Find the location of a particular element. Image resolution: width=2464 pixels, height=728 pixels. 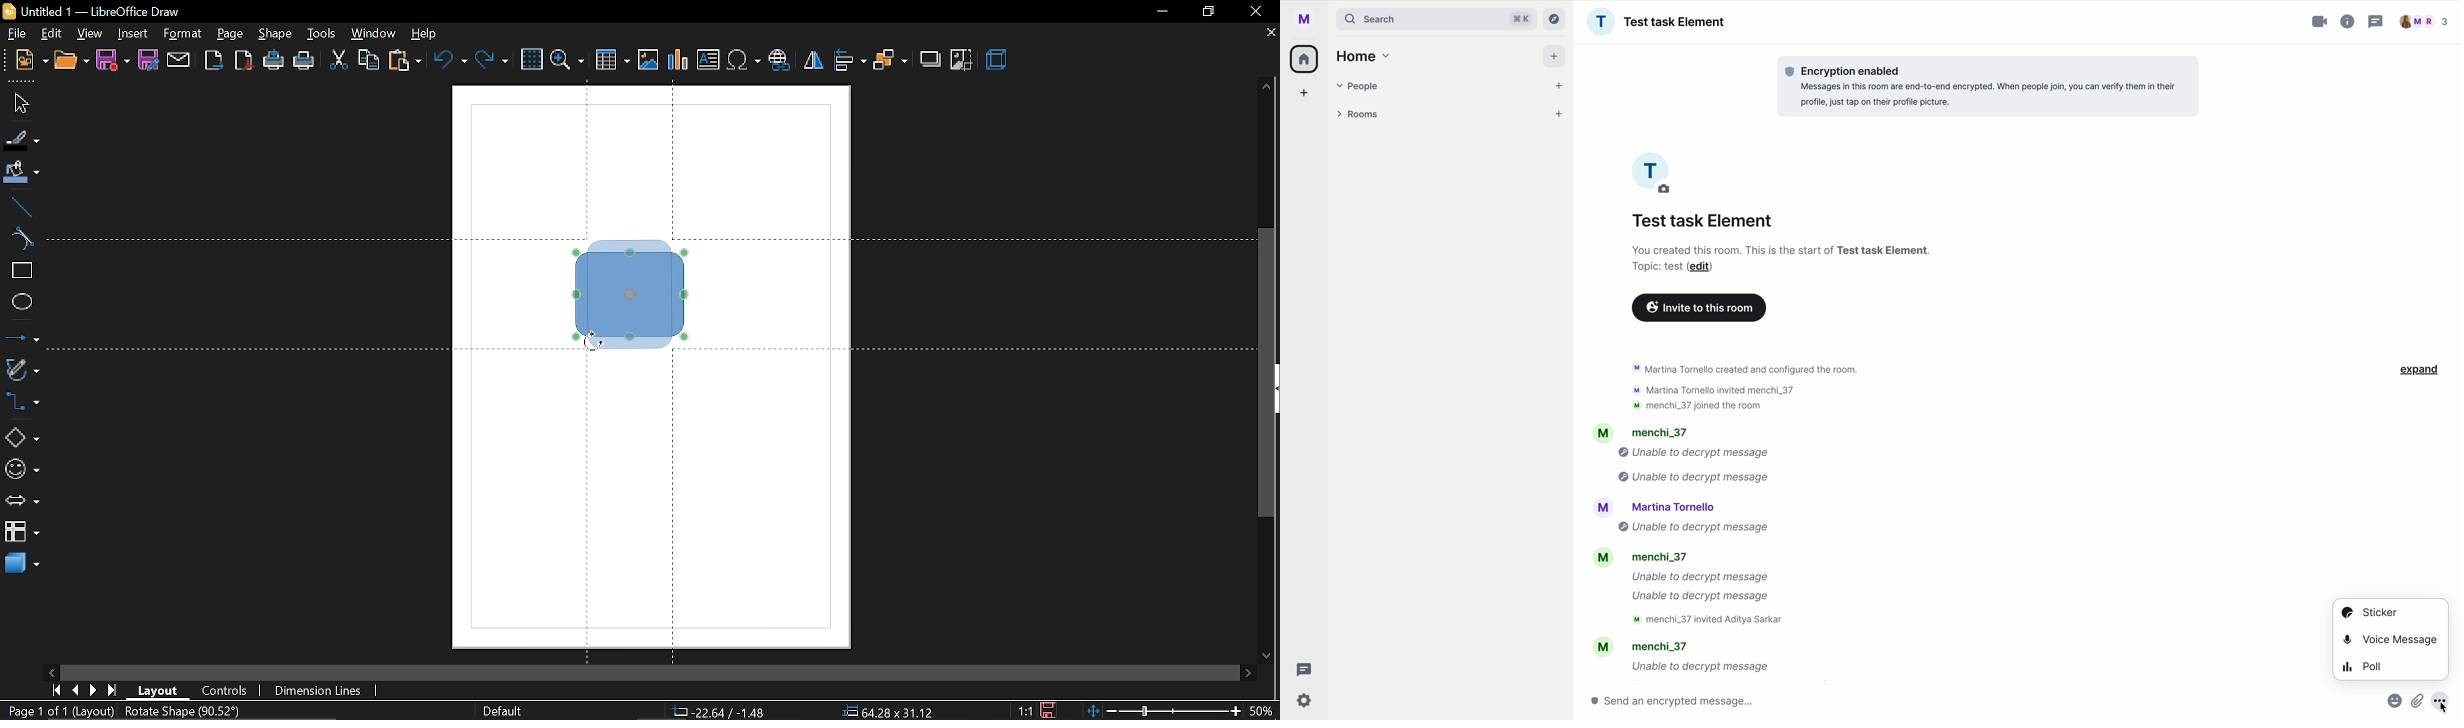

controls is located at coordinates (227, 689).